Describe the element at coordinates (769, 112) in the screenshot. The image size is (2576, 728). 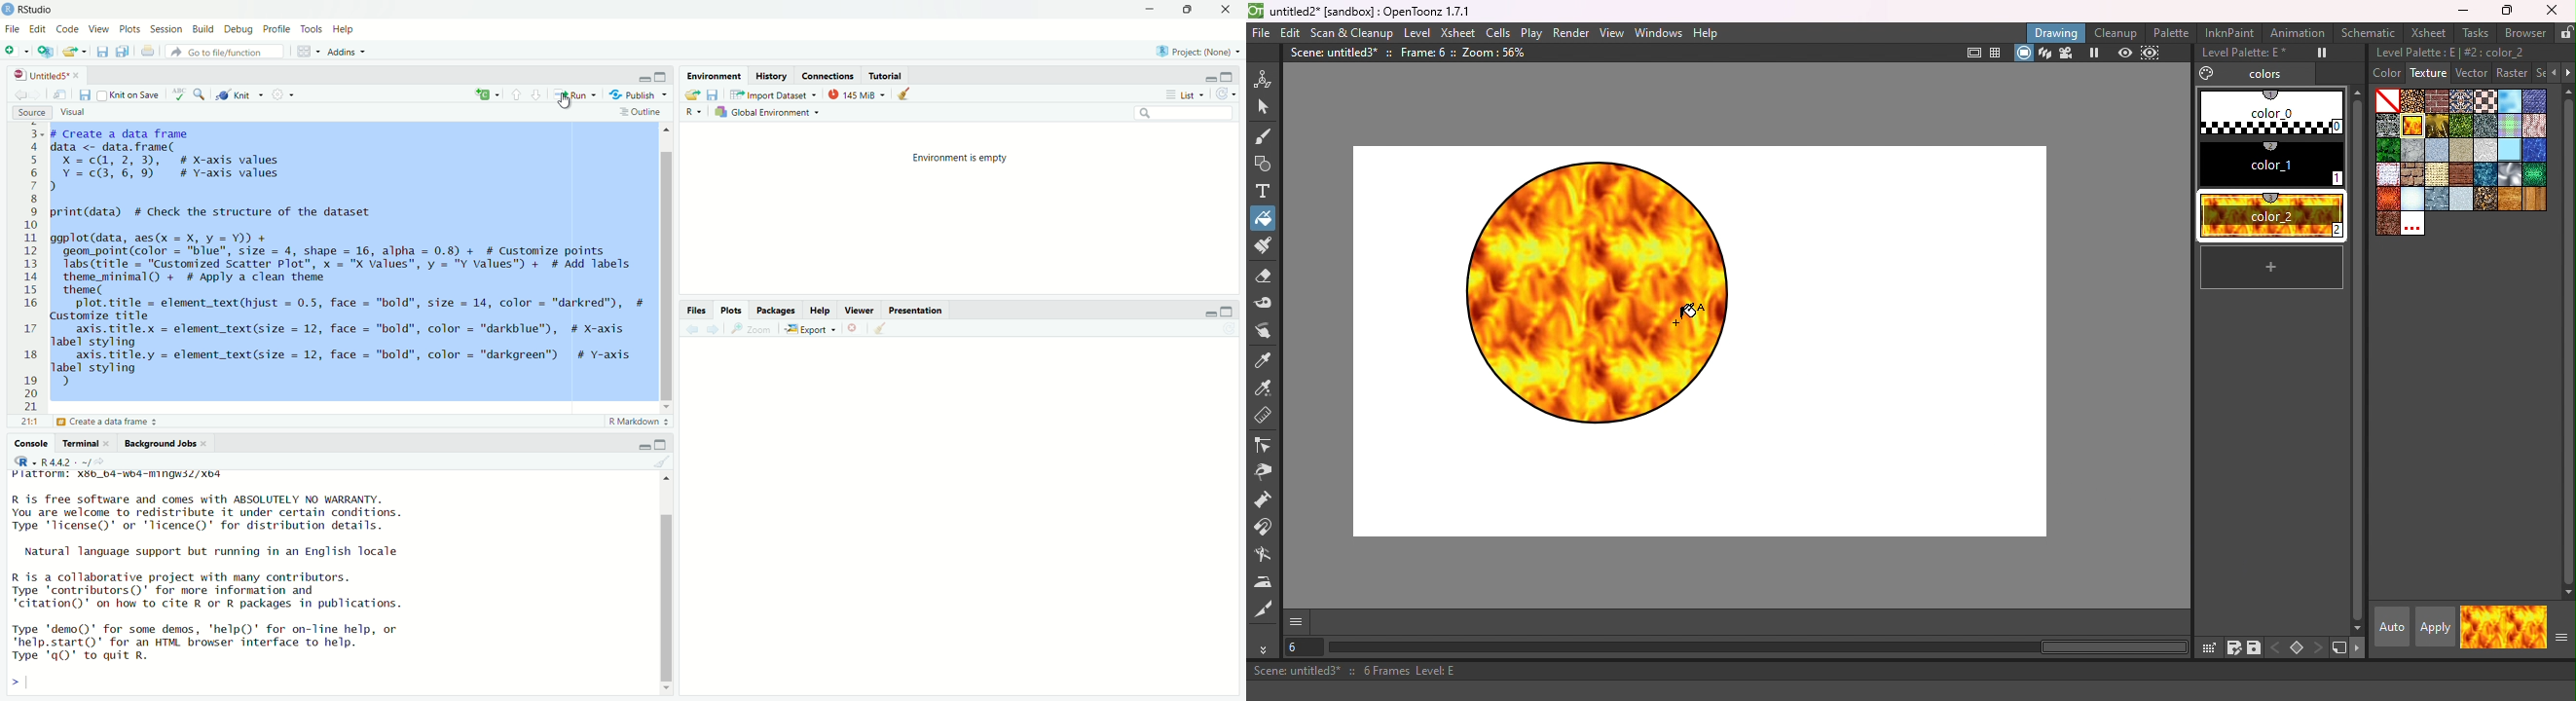
I see `Global Environment` at that location.